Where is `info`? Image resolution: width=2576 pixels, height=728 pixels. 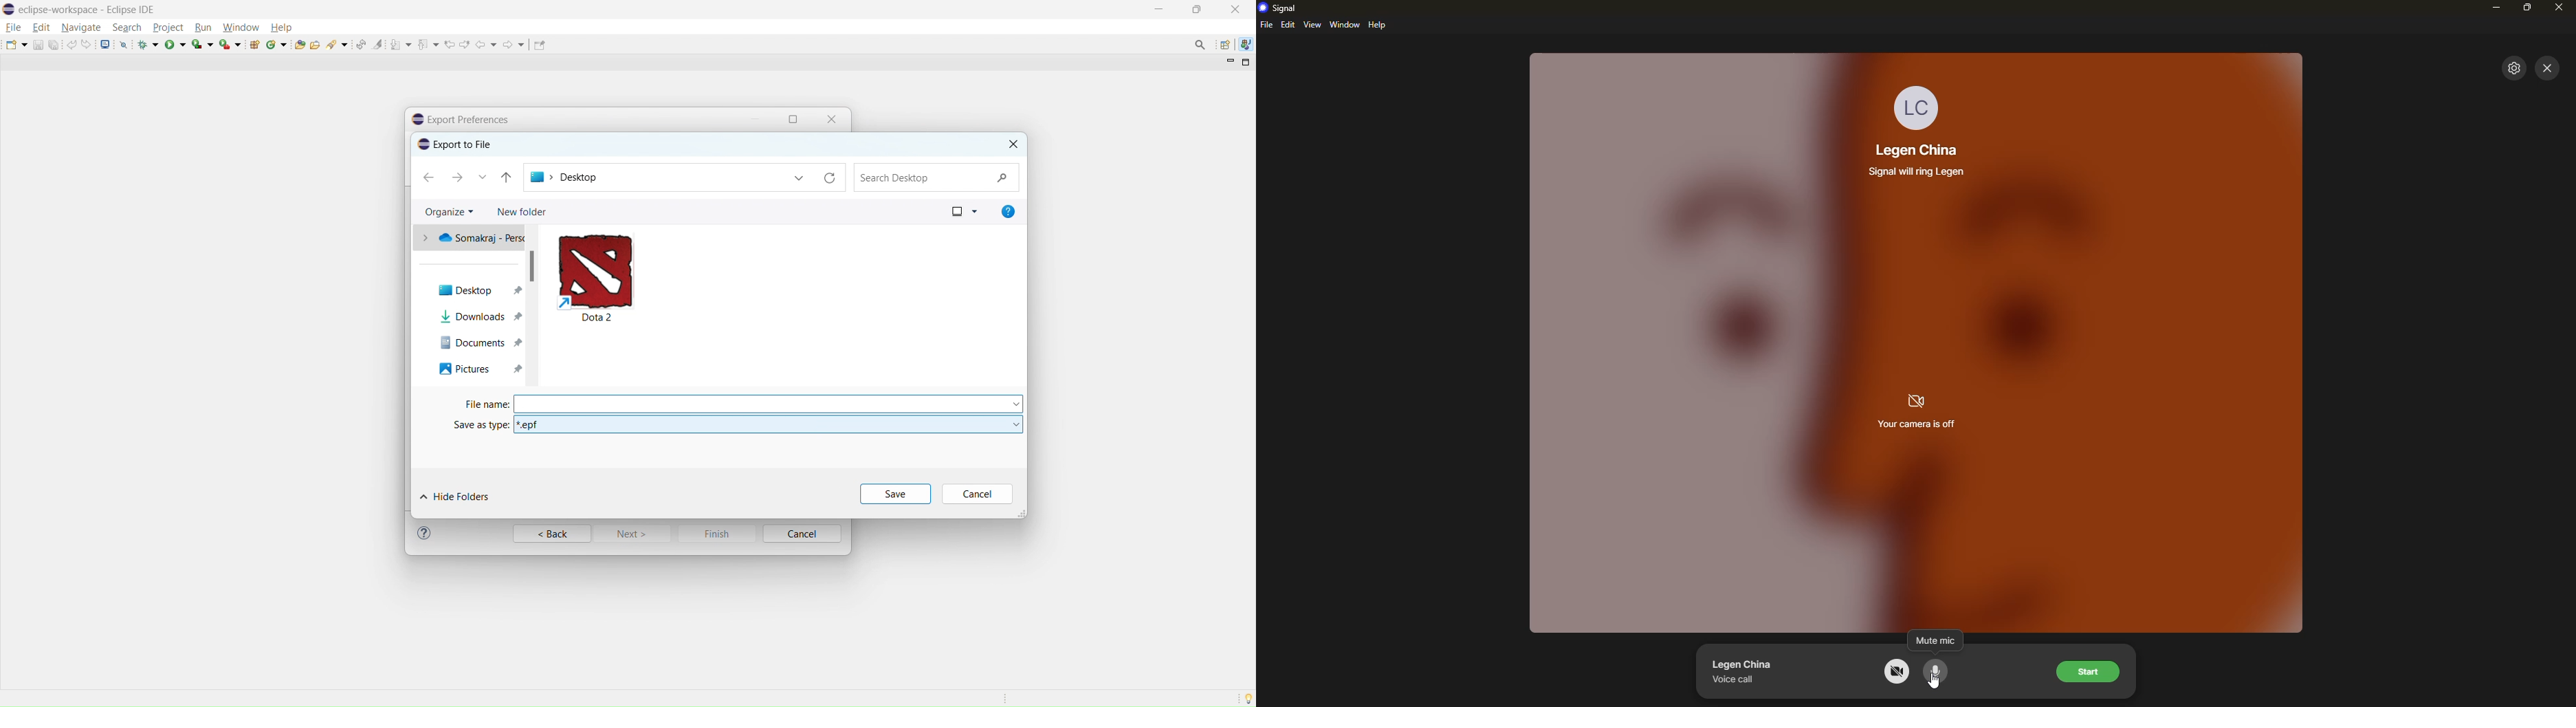 info is located at coordinates (1920, 171).